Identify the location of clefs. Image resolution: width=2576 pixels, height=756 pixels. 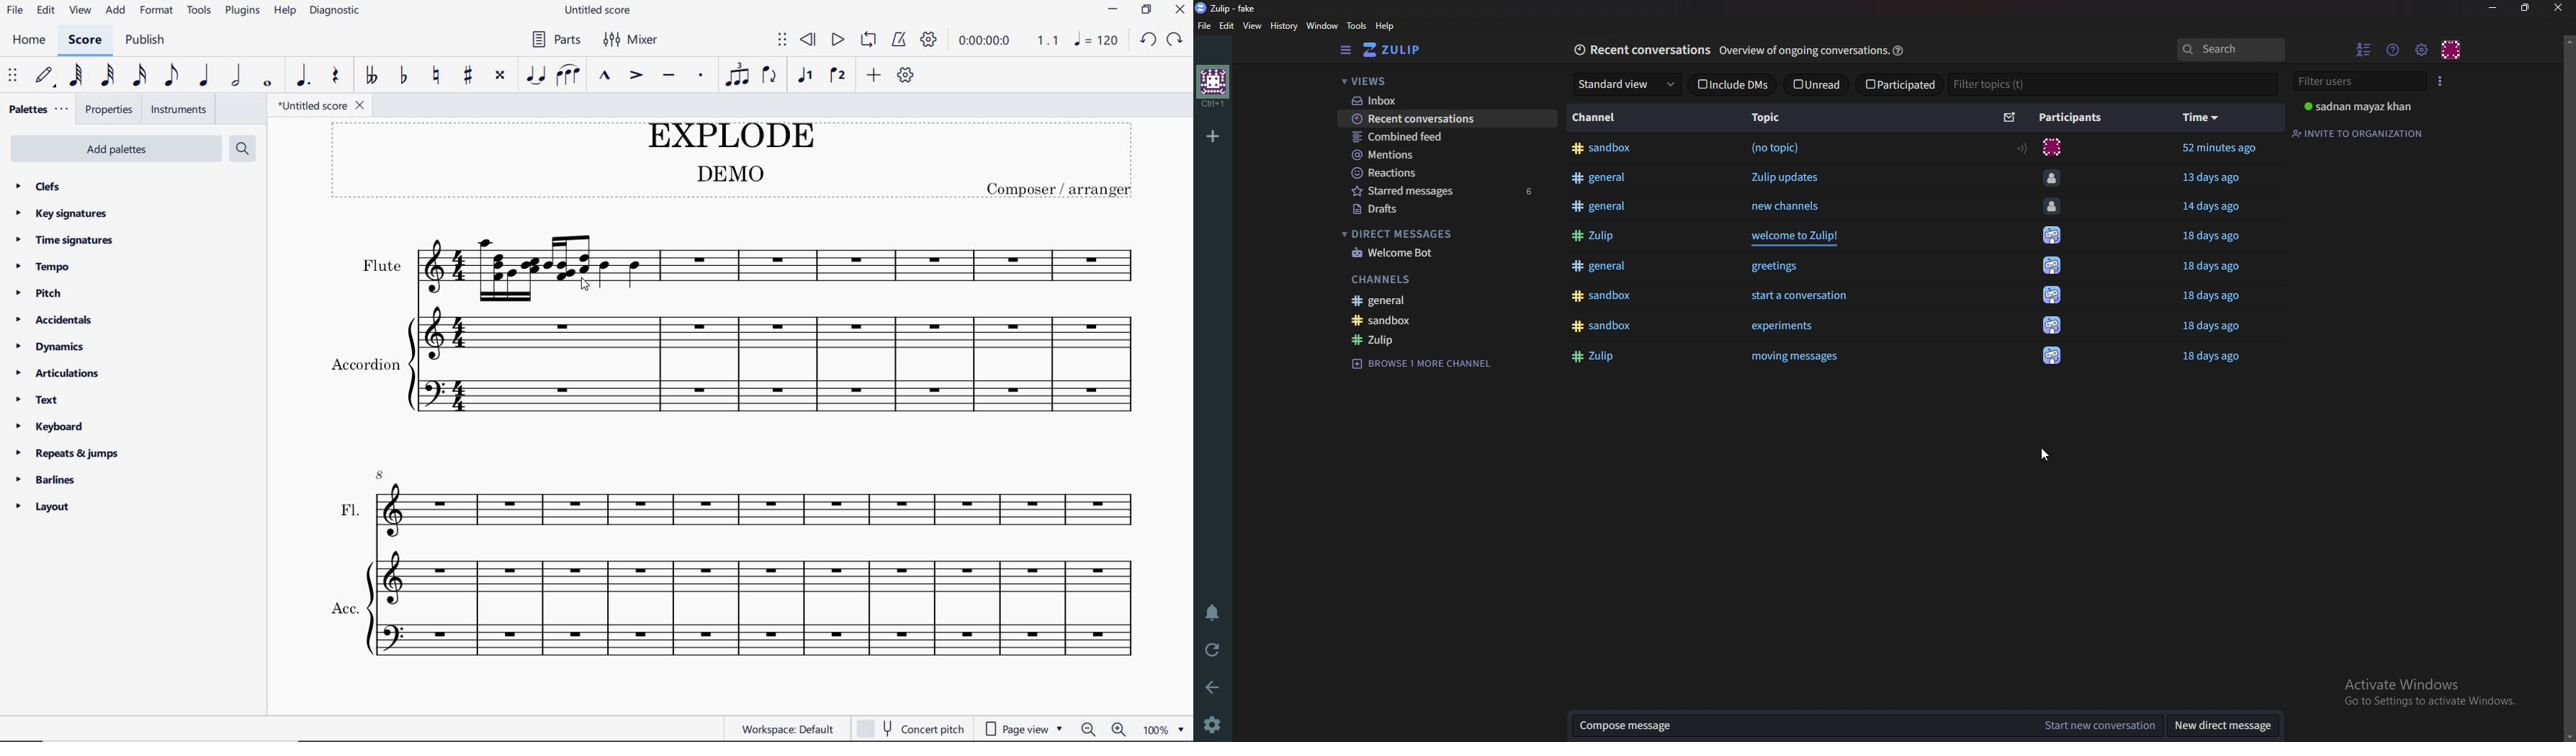
(38, 186).